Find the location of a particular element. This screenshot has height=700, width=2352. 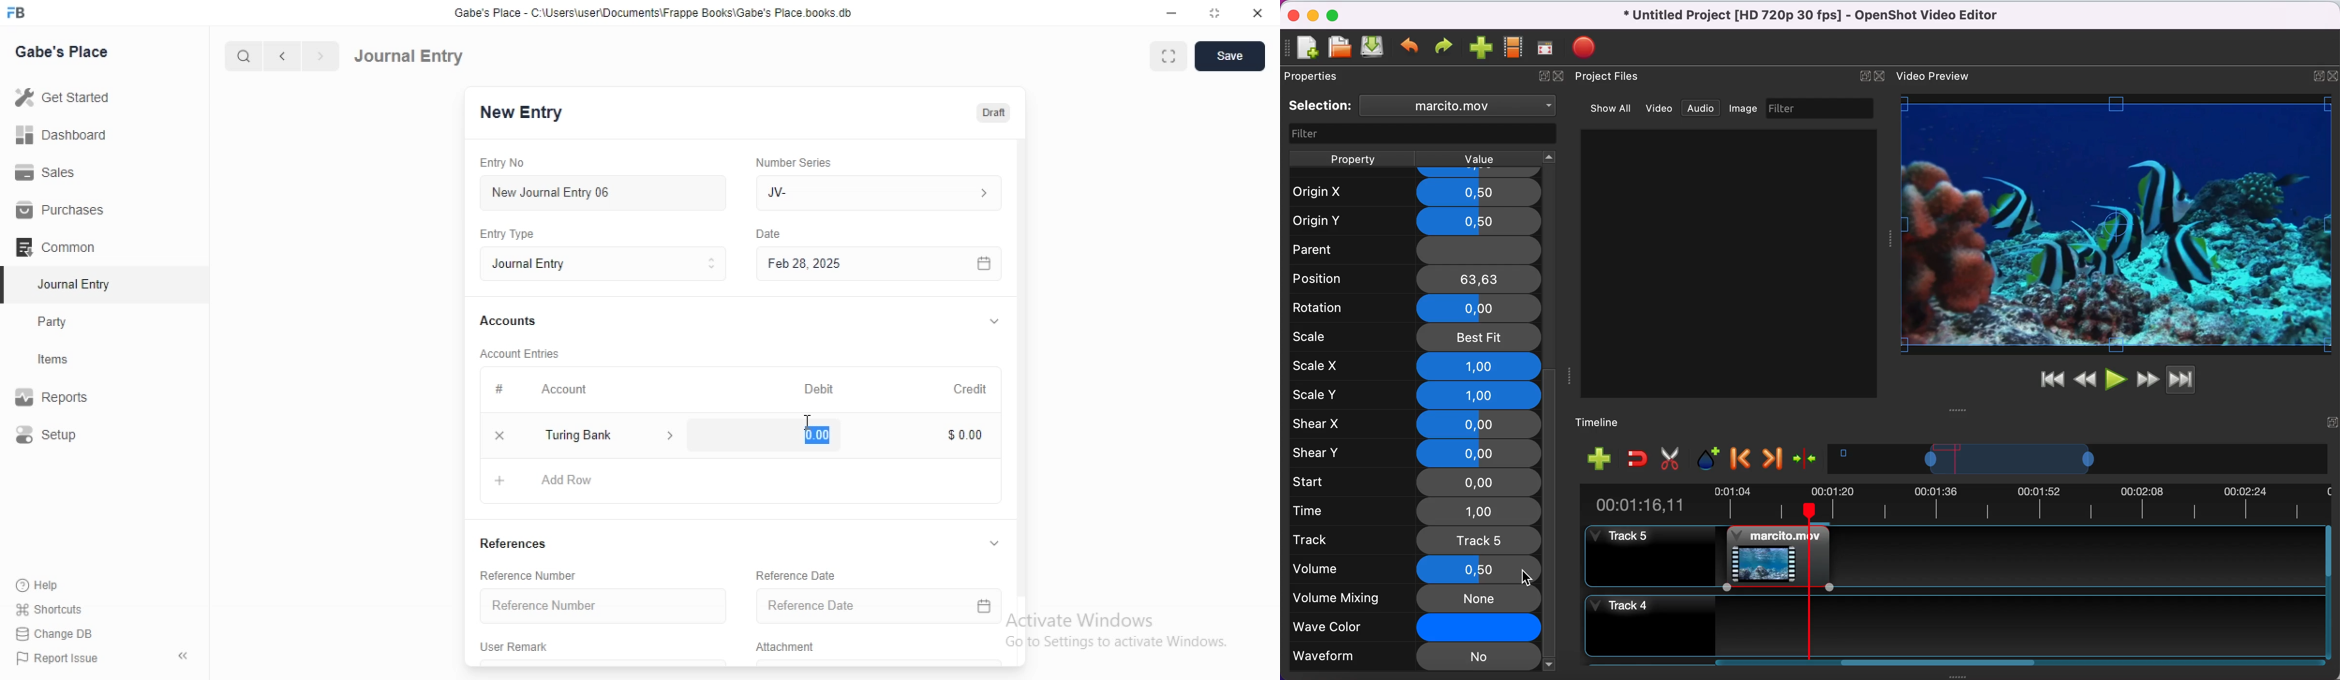

origin y 0,5 is located at coordinates (1416, 219).